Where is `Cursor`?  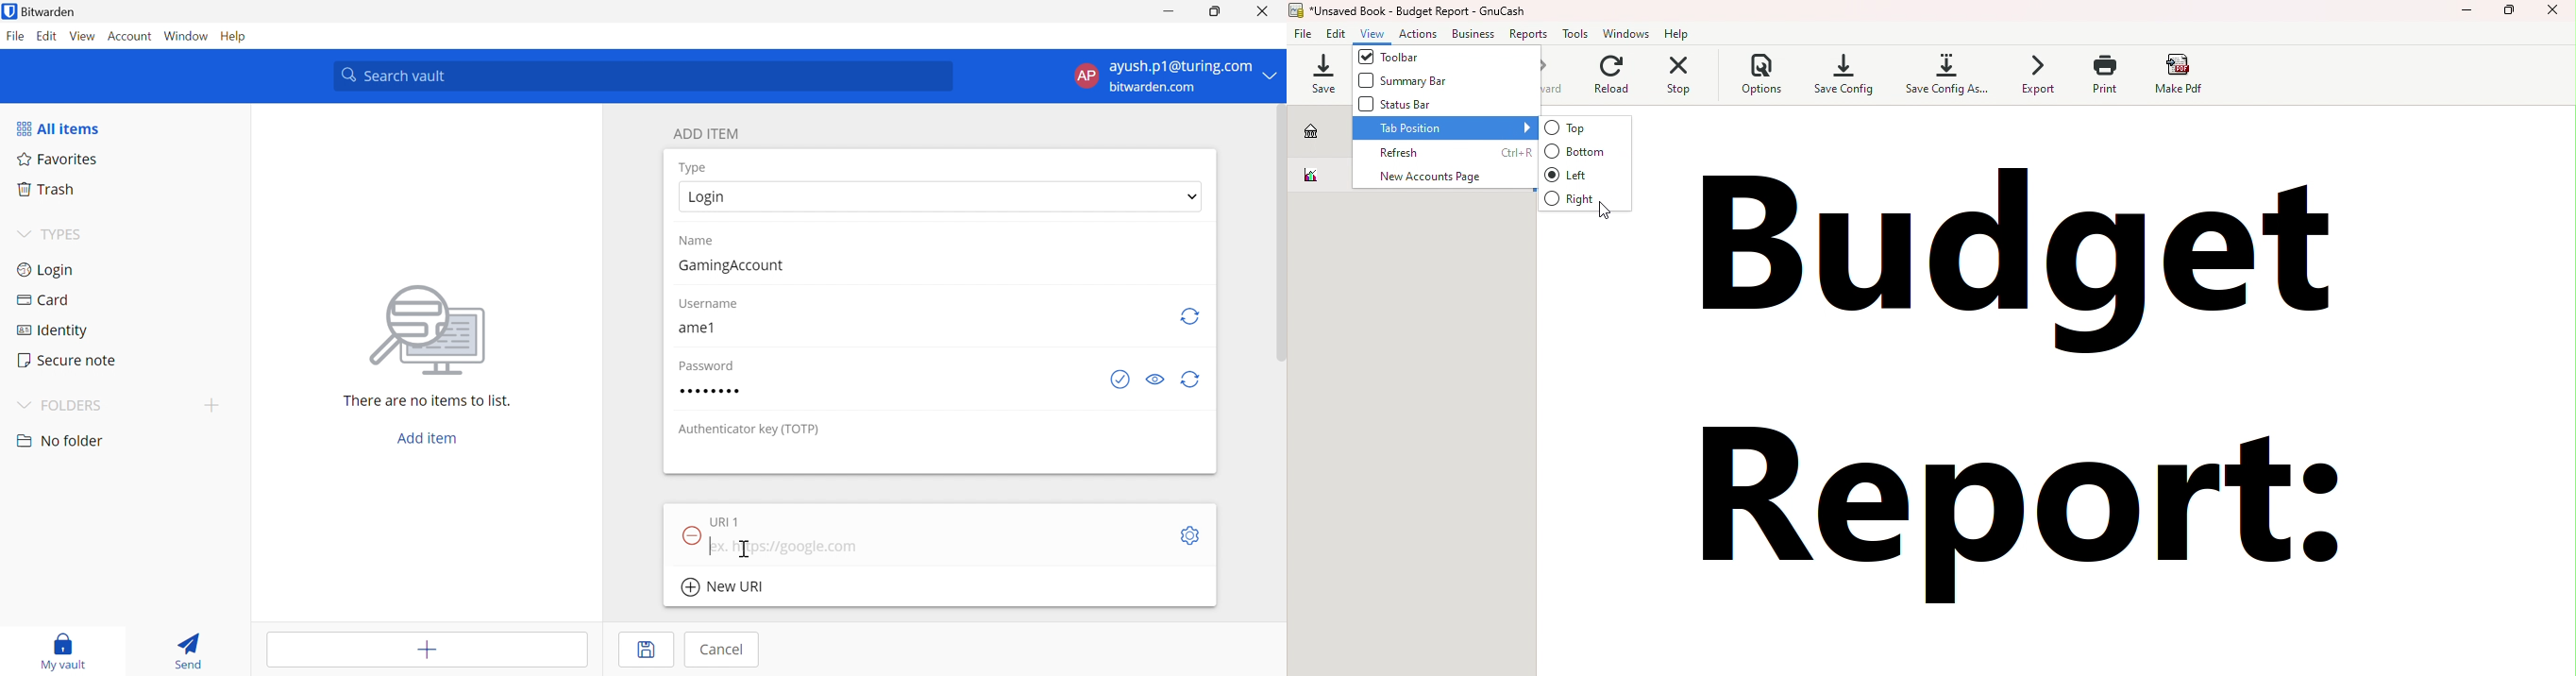 Cursor is located at coordinates (746, 549).